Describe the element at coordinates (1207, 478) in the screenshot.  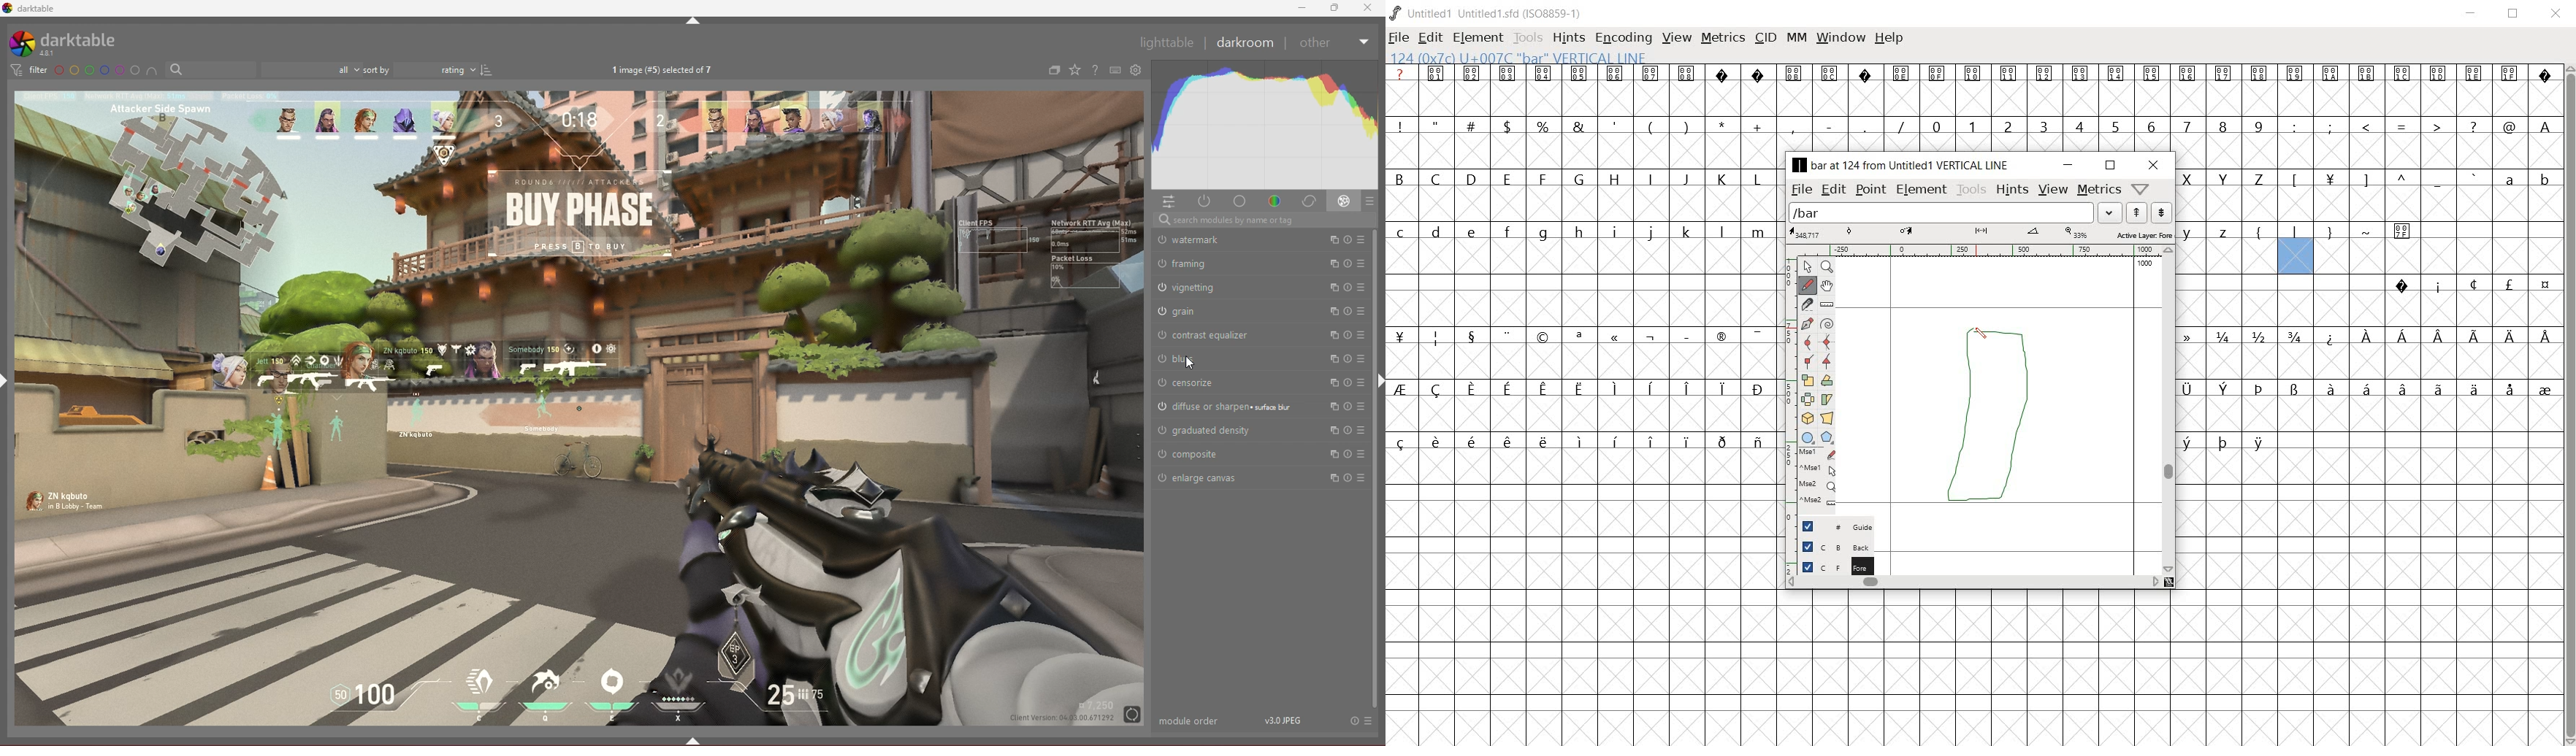
I see `enlarge canvas` at that location.